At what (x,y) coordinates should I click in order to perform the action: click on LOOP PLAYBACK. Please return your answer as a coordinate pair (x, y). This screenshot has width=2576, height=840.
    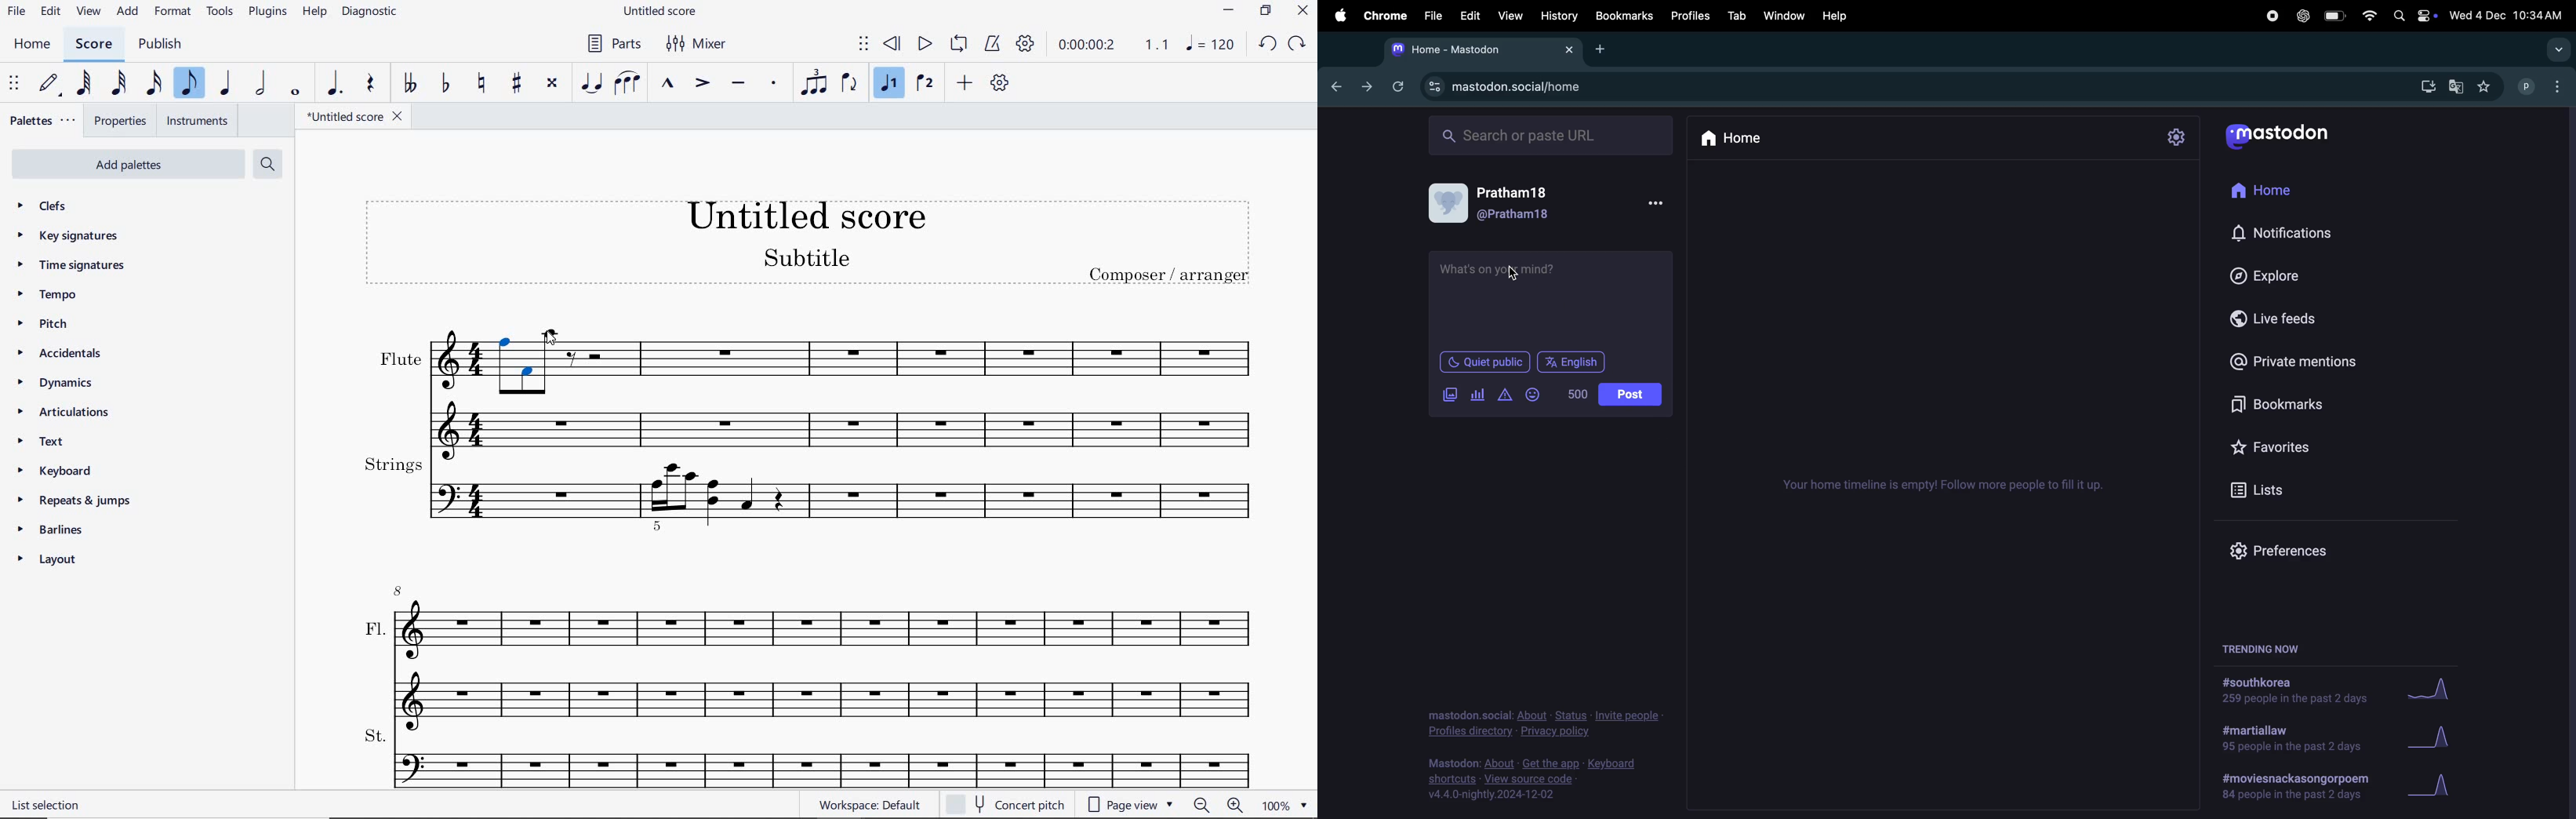
    Looking at the image, I should click on (958, 45).